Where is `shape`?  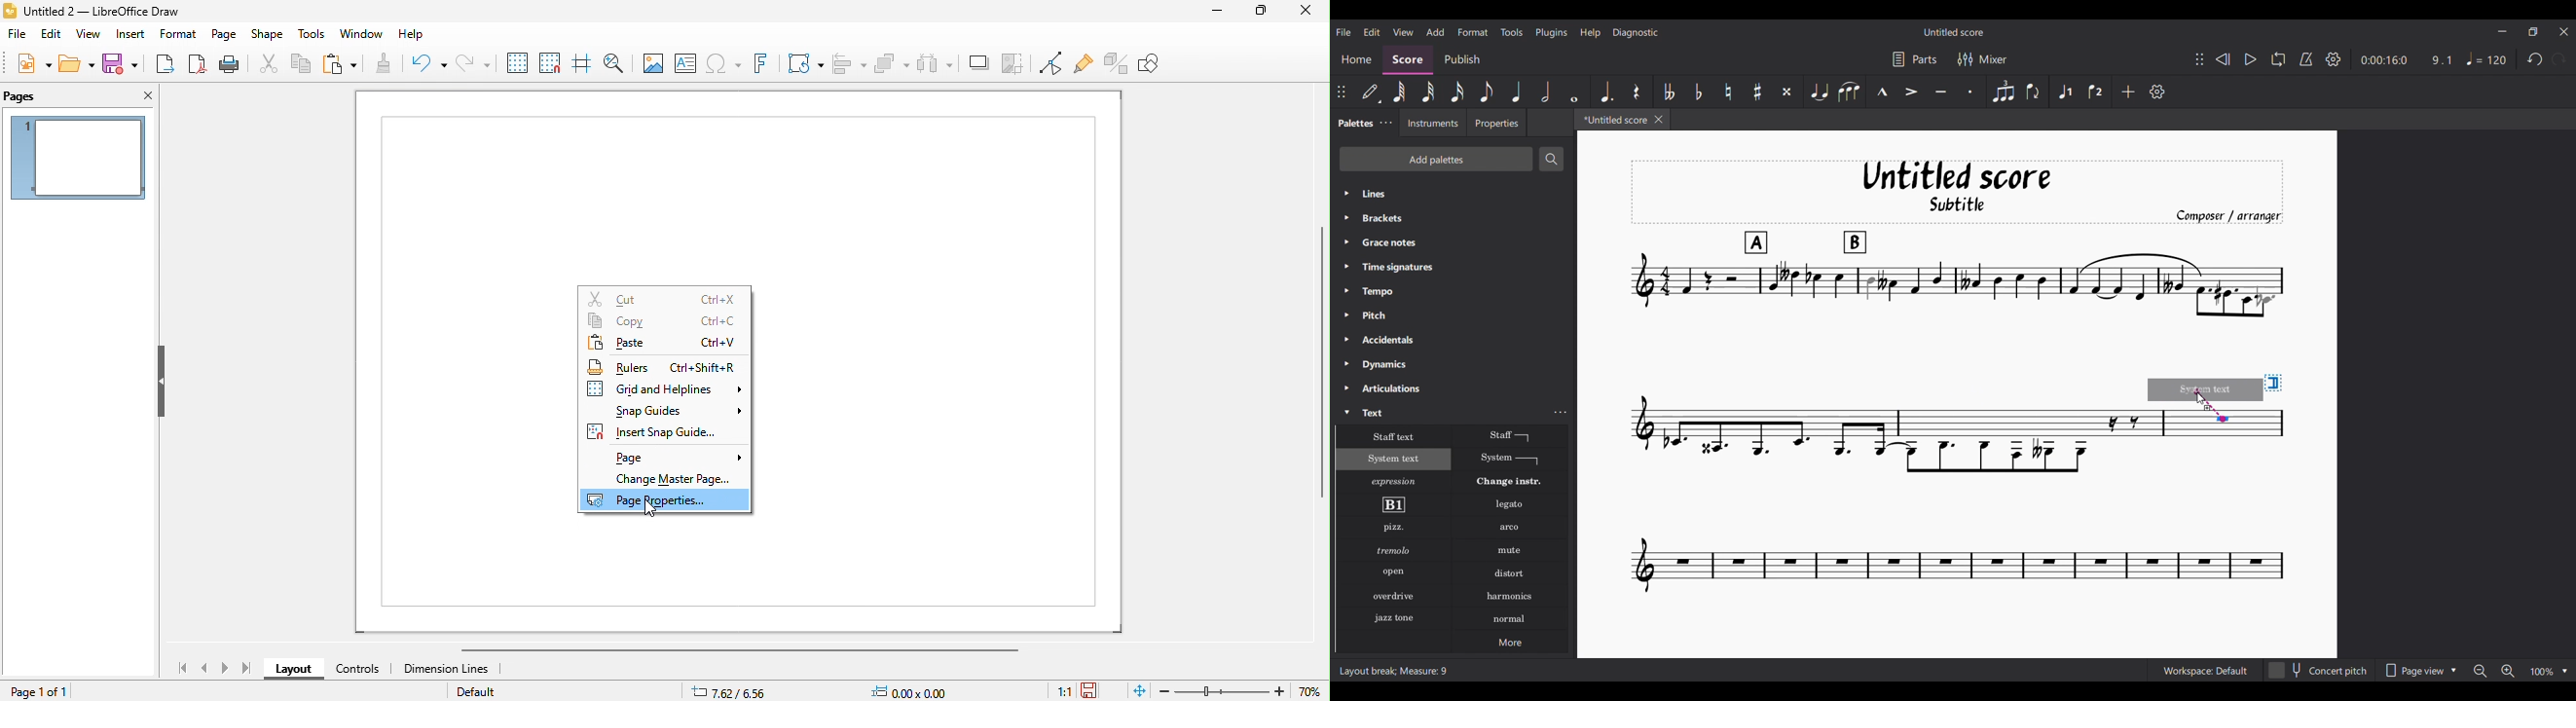
shape is located at coordinates (268, 35).